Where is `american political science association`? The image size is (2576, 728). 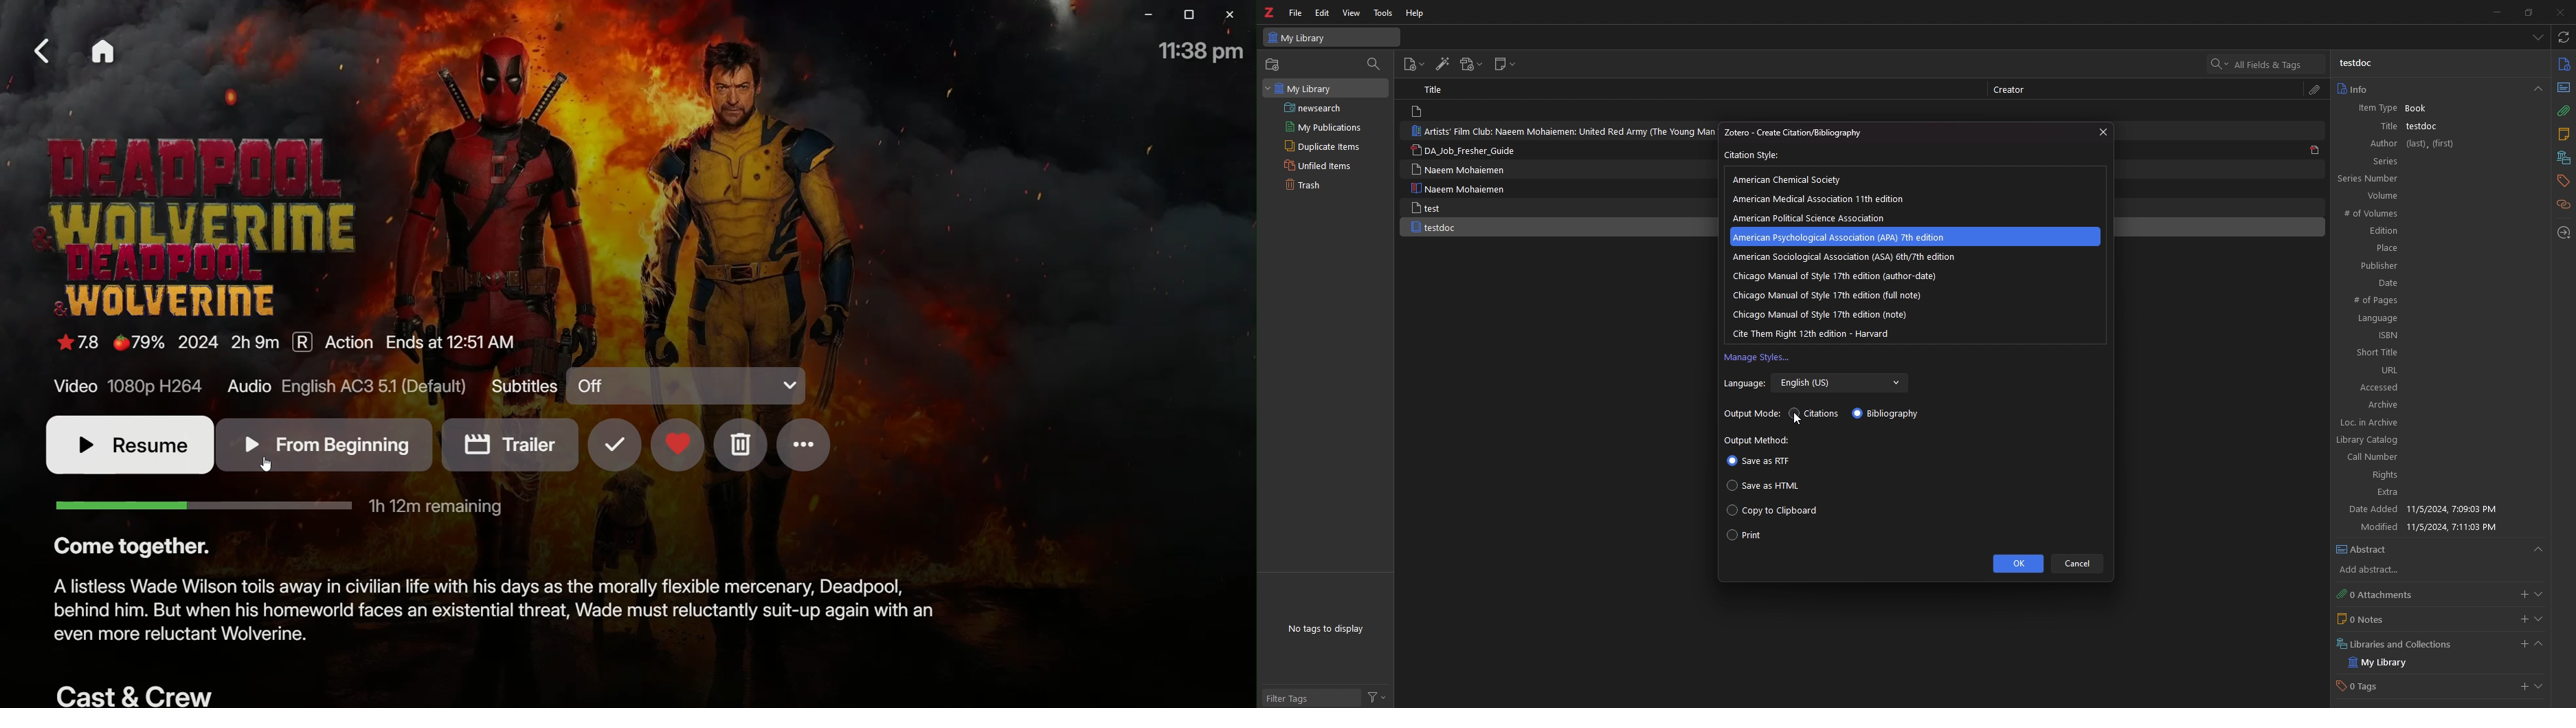 american political science association is located at coordinates (1815, 218).